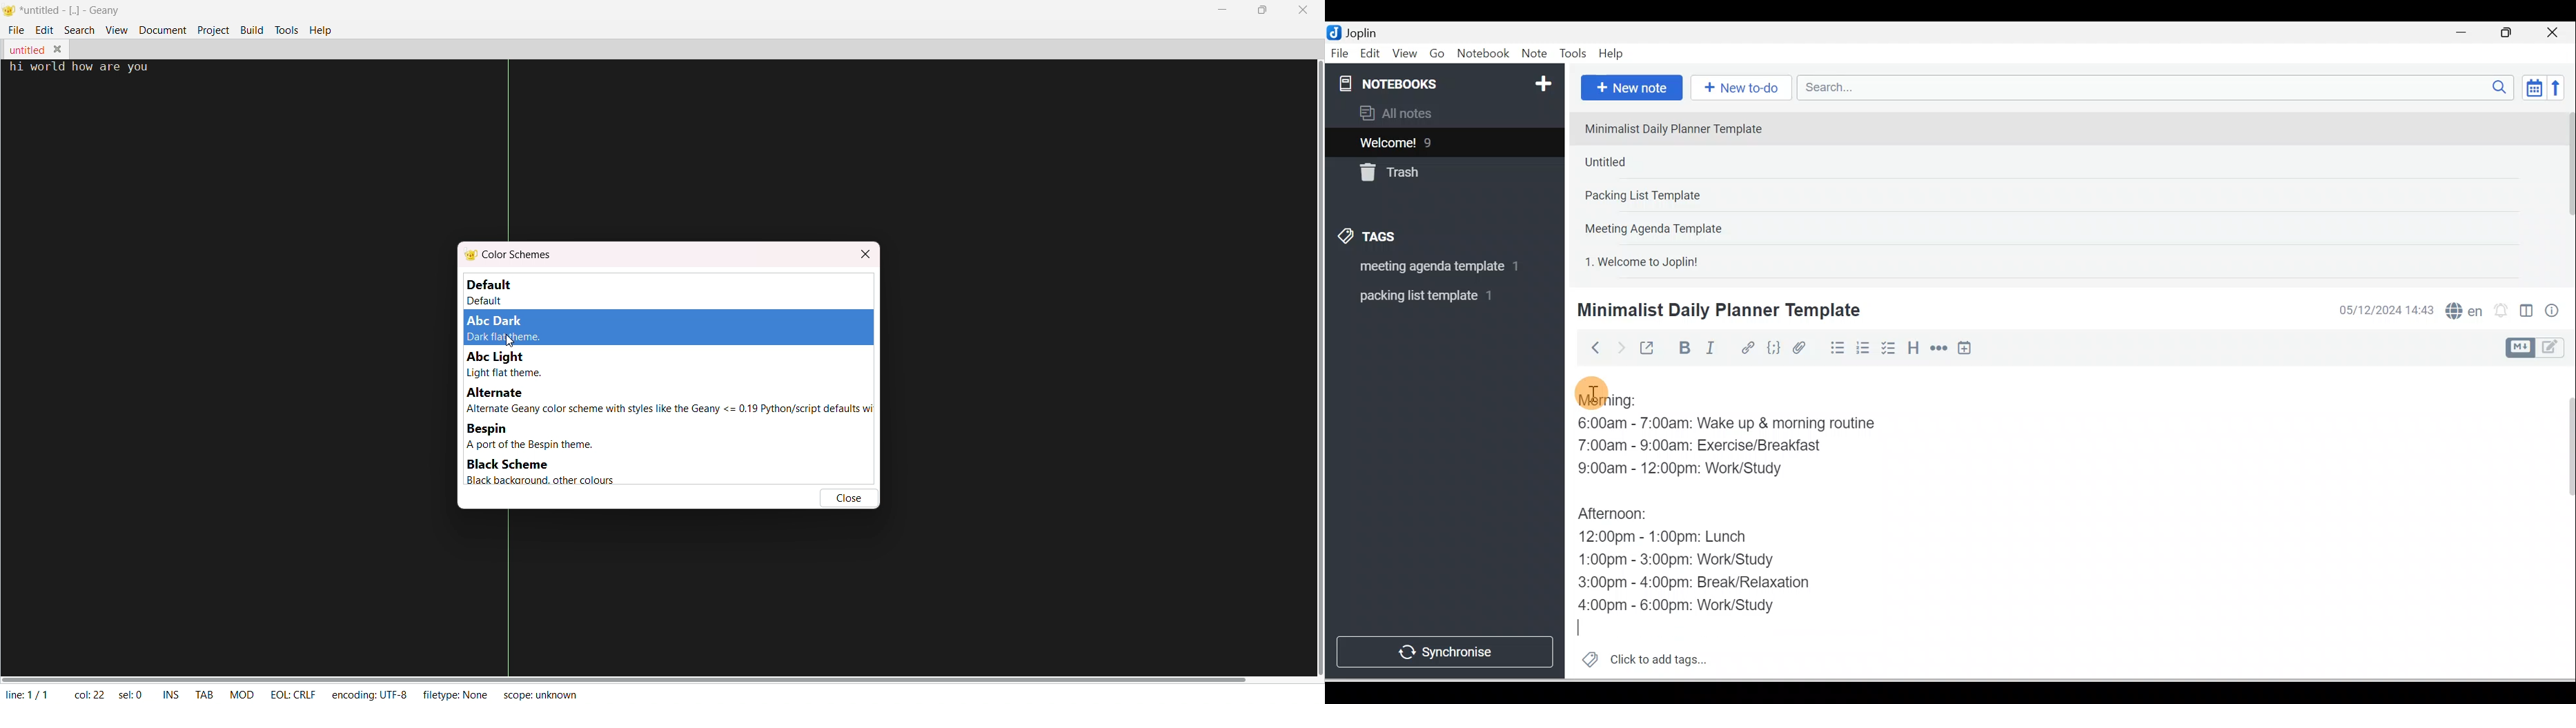 Image resolution: width=2576 pixels, height=728 pixels. What do you see at coordinates (1679, 538) in the screenshot?
I see `12:00pm - 1:00pm: Lunch` at bounding box center [1679, 538].